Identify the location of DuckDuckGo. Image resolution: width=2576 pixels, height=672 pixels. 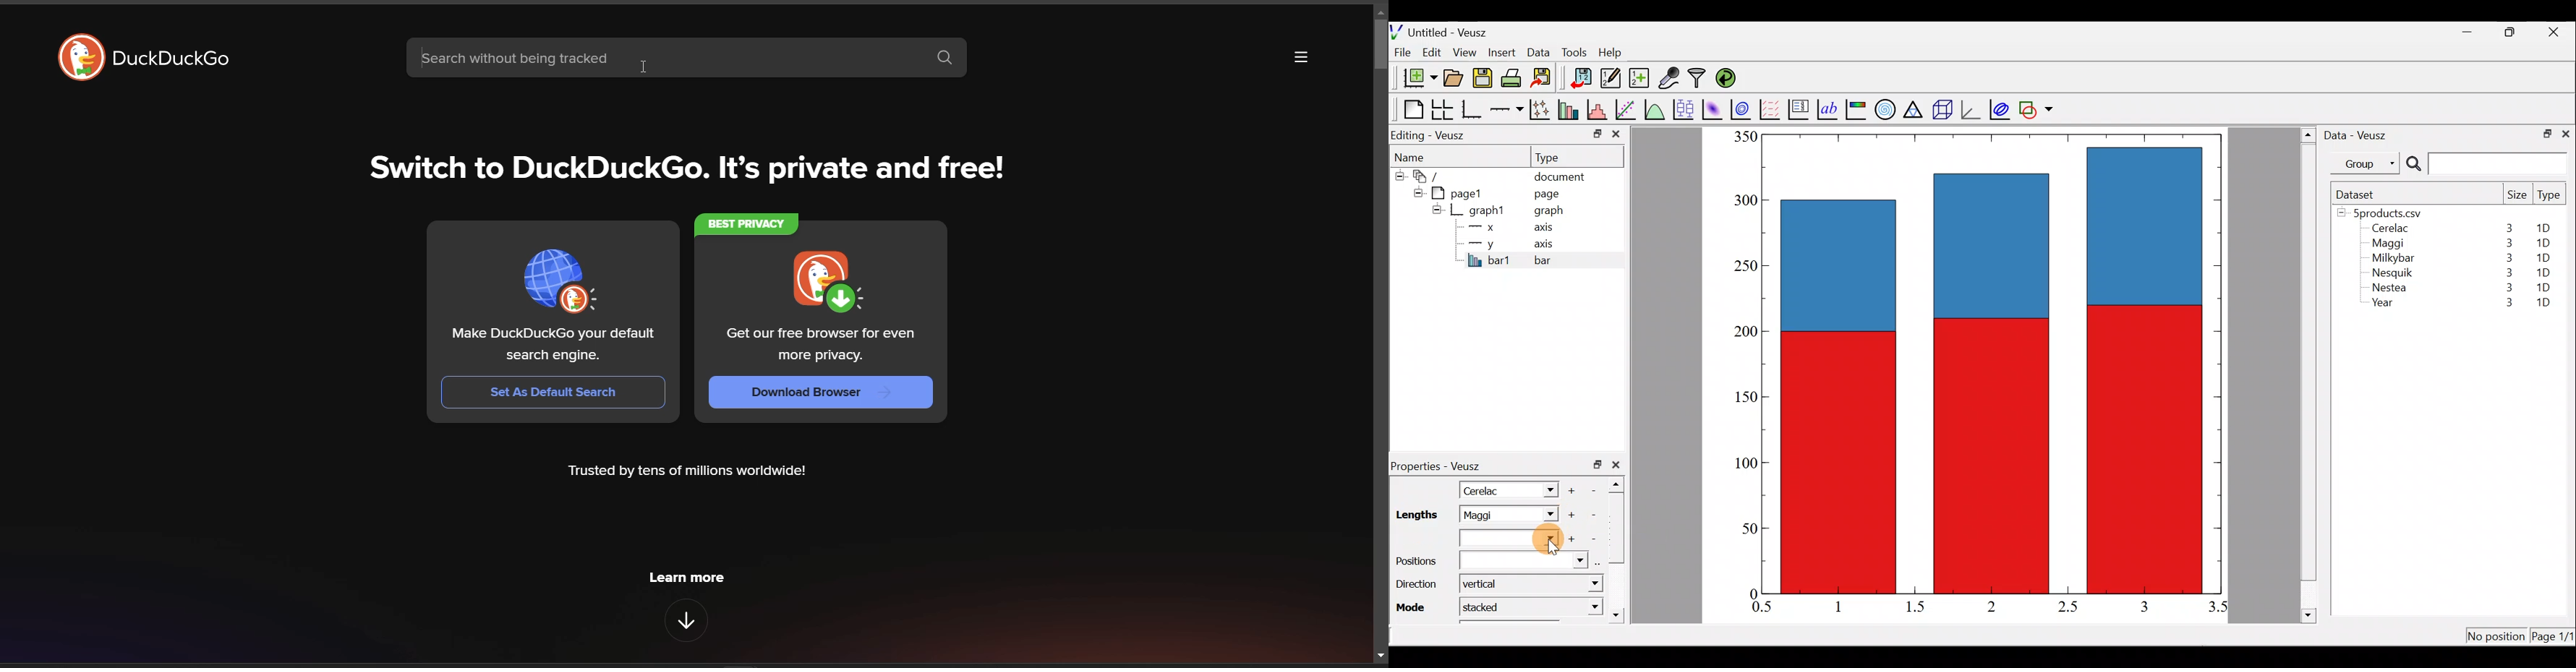
(176, 59).